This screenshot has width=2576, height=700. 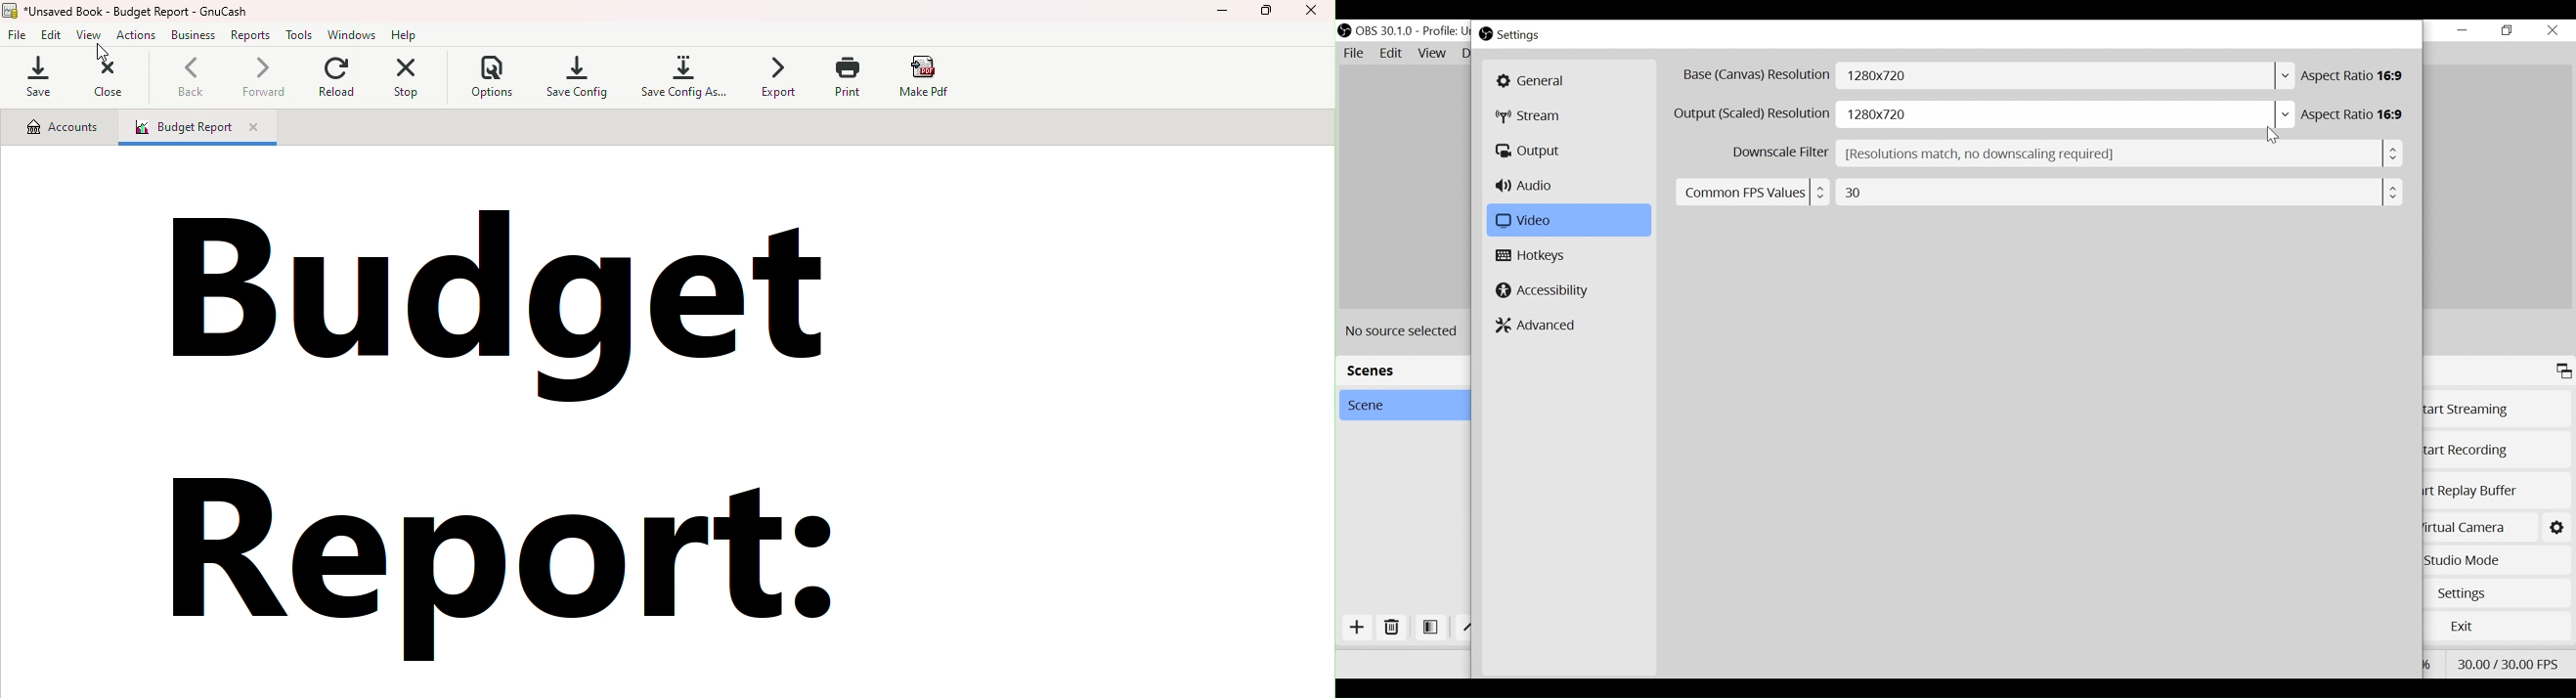 I want to click on minimize, so click(x=2463, y=30).